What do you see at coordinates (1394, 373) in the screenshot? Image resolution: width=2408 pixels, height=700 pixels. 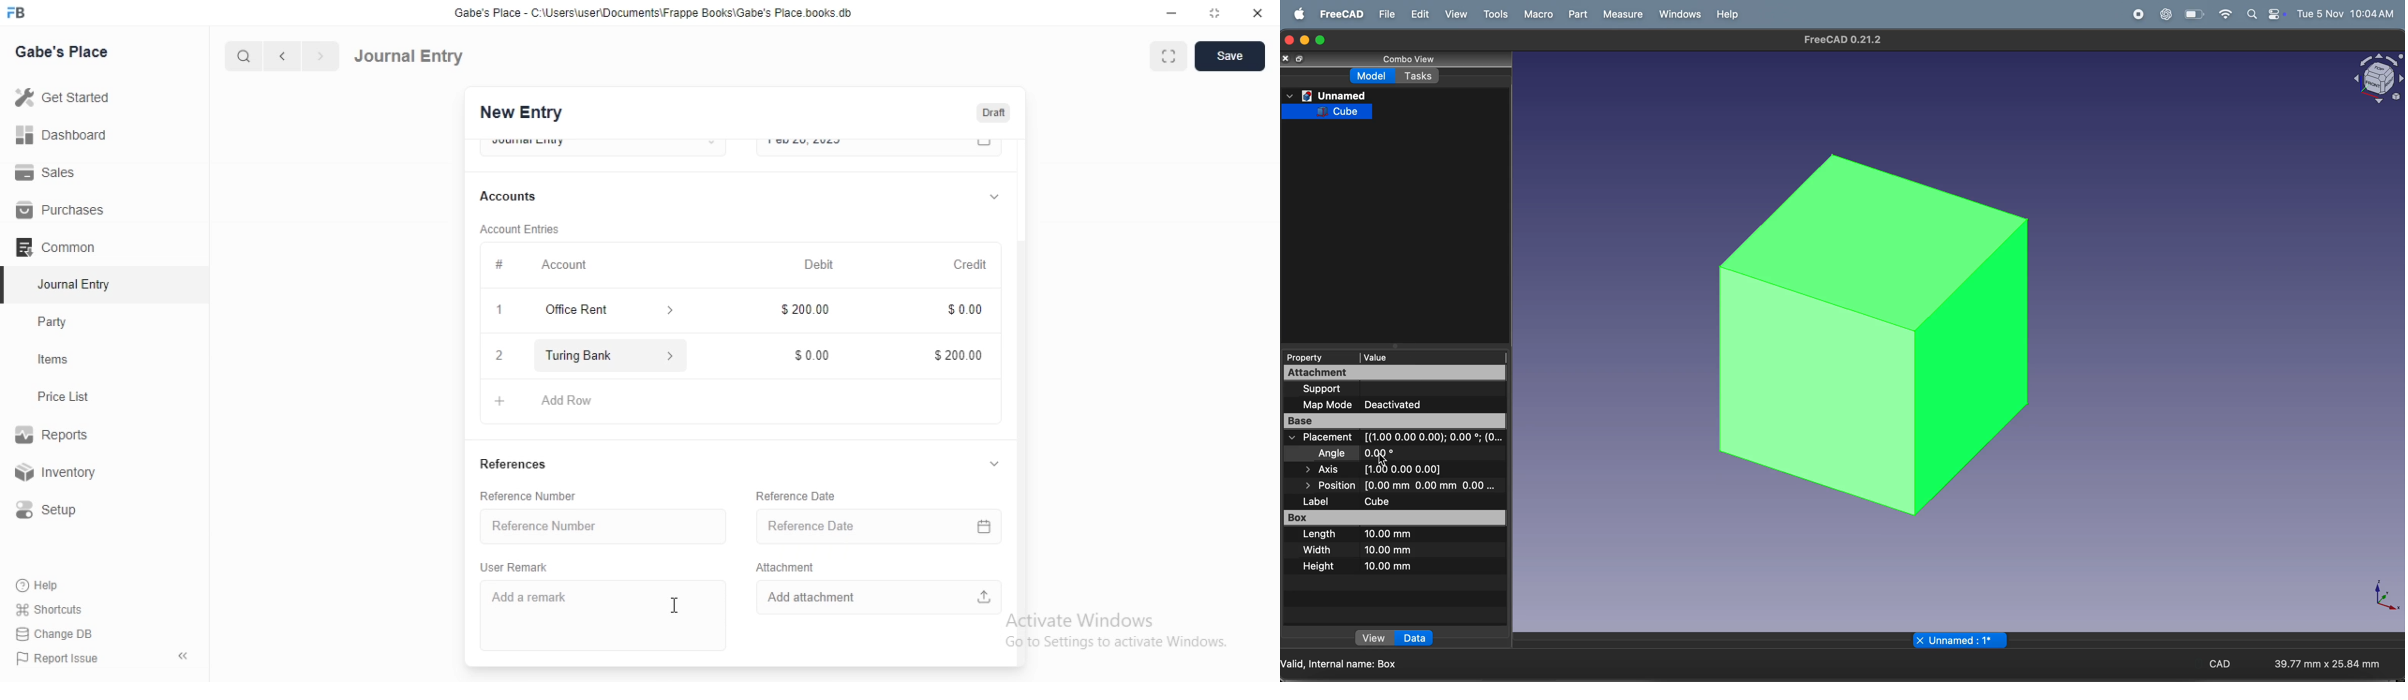 I see `attachment` at bounding box center [1394, 373].